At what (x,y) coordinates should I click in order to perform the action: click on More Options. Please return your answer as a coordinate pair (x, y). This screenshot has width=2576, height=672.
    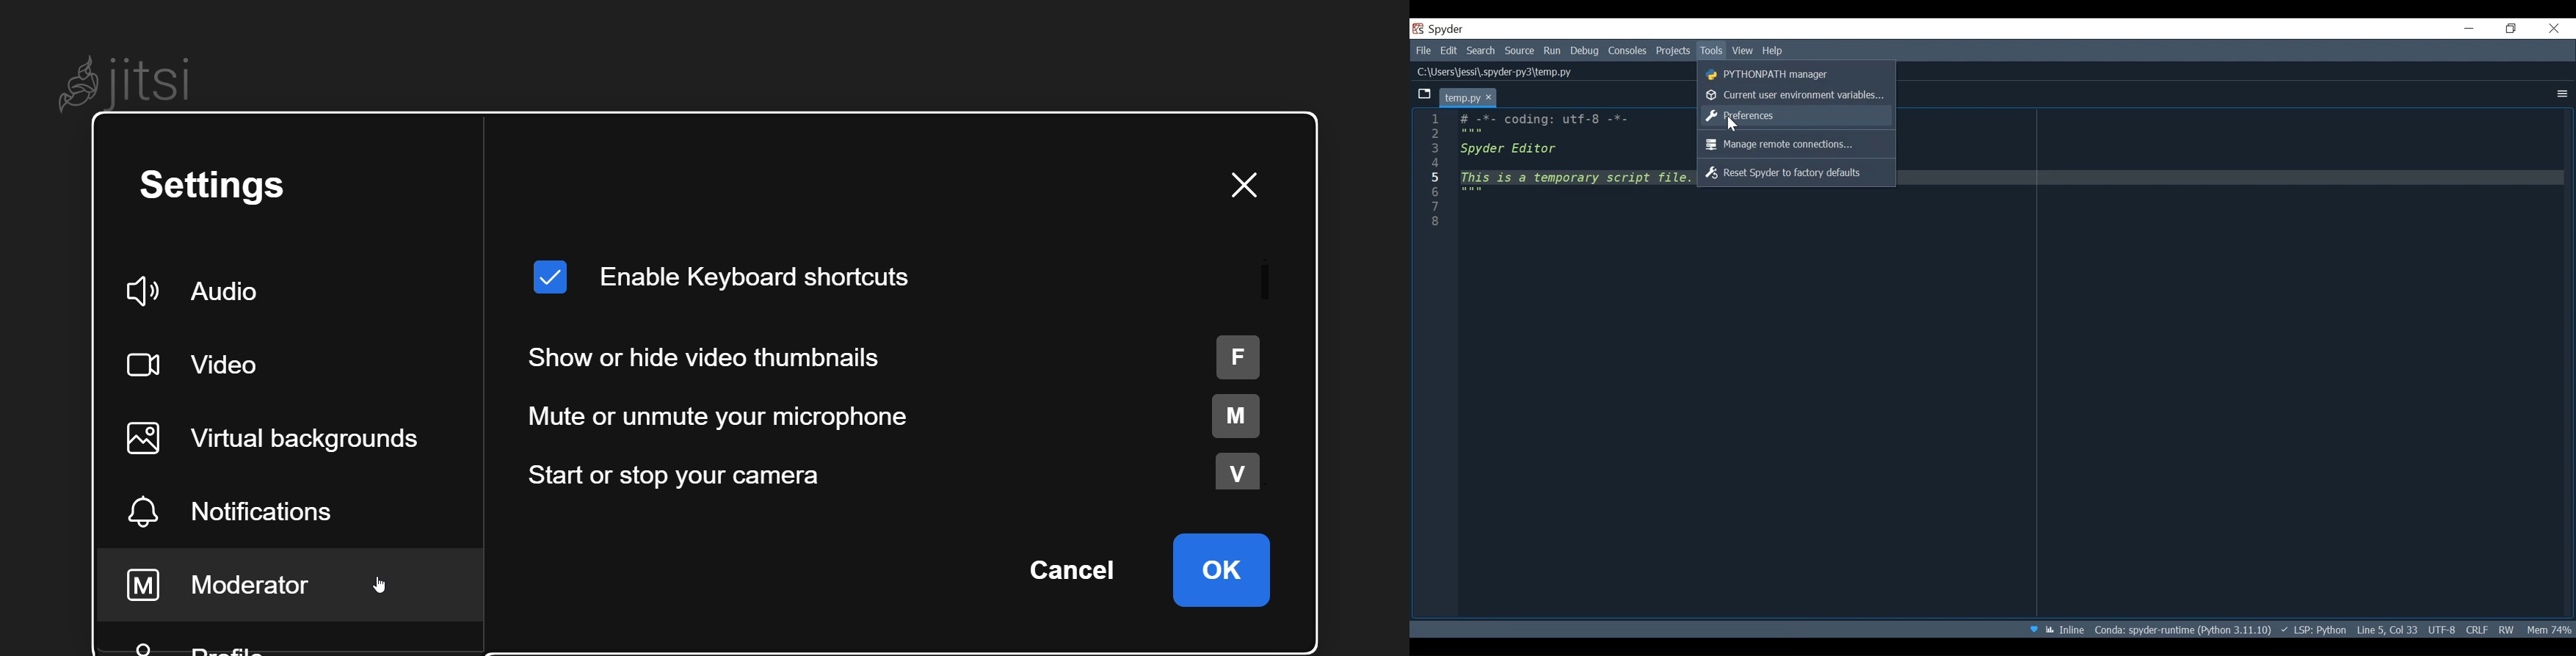
    Looking at the image, I should click on (2560, 94).